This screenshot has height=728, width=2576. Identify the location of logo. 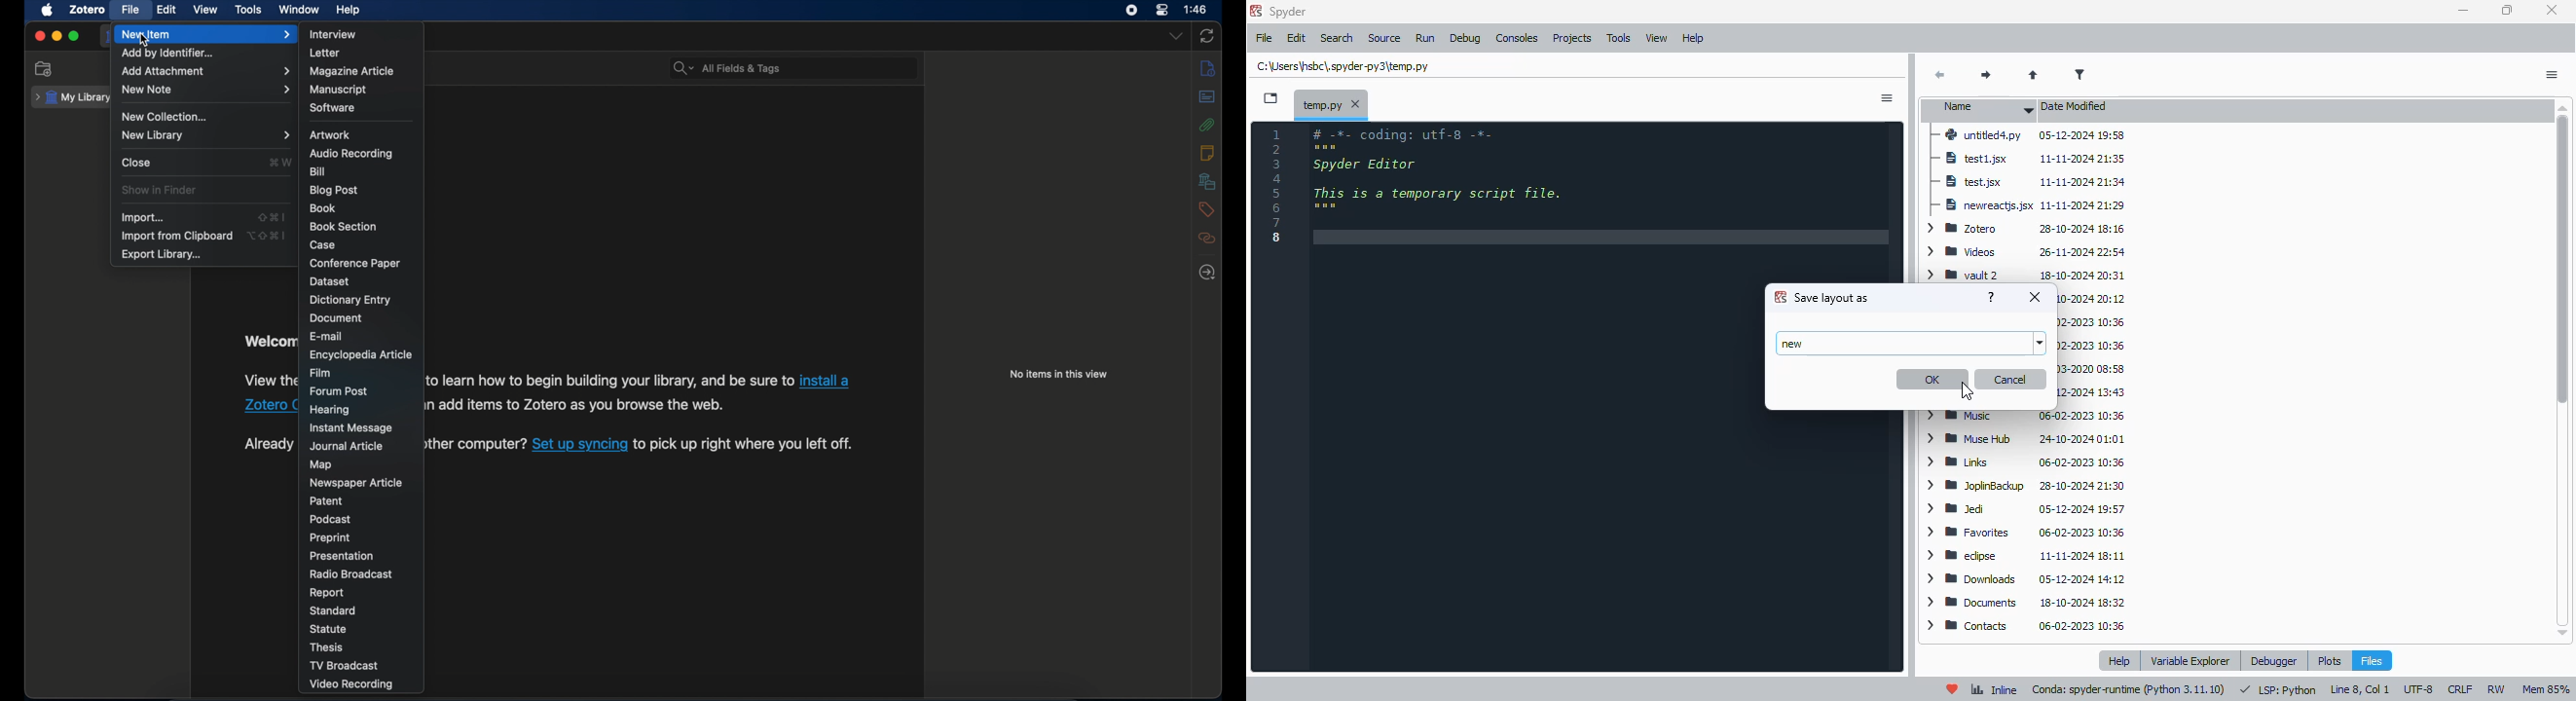
(1255, 11).